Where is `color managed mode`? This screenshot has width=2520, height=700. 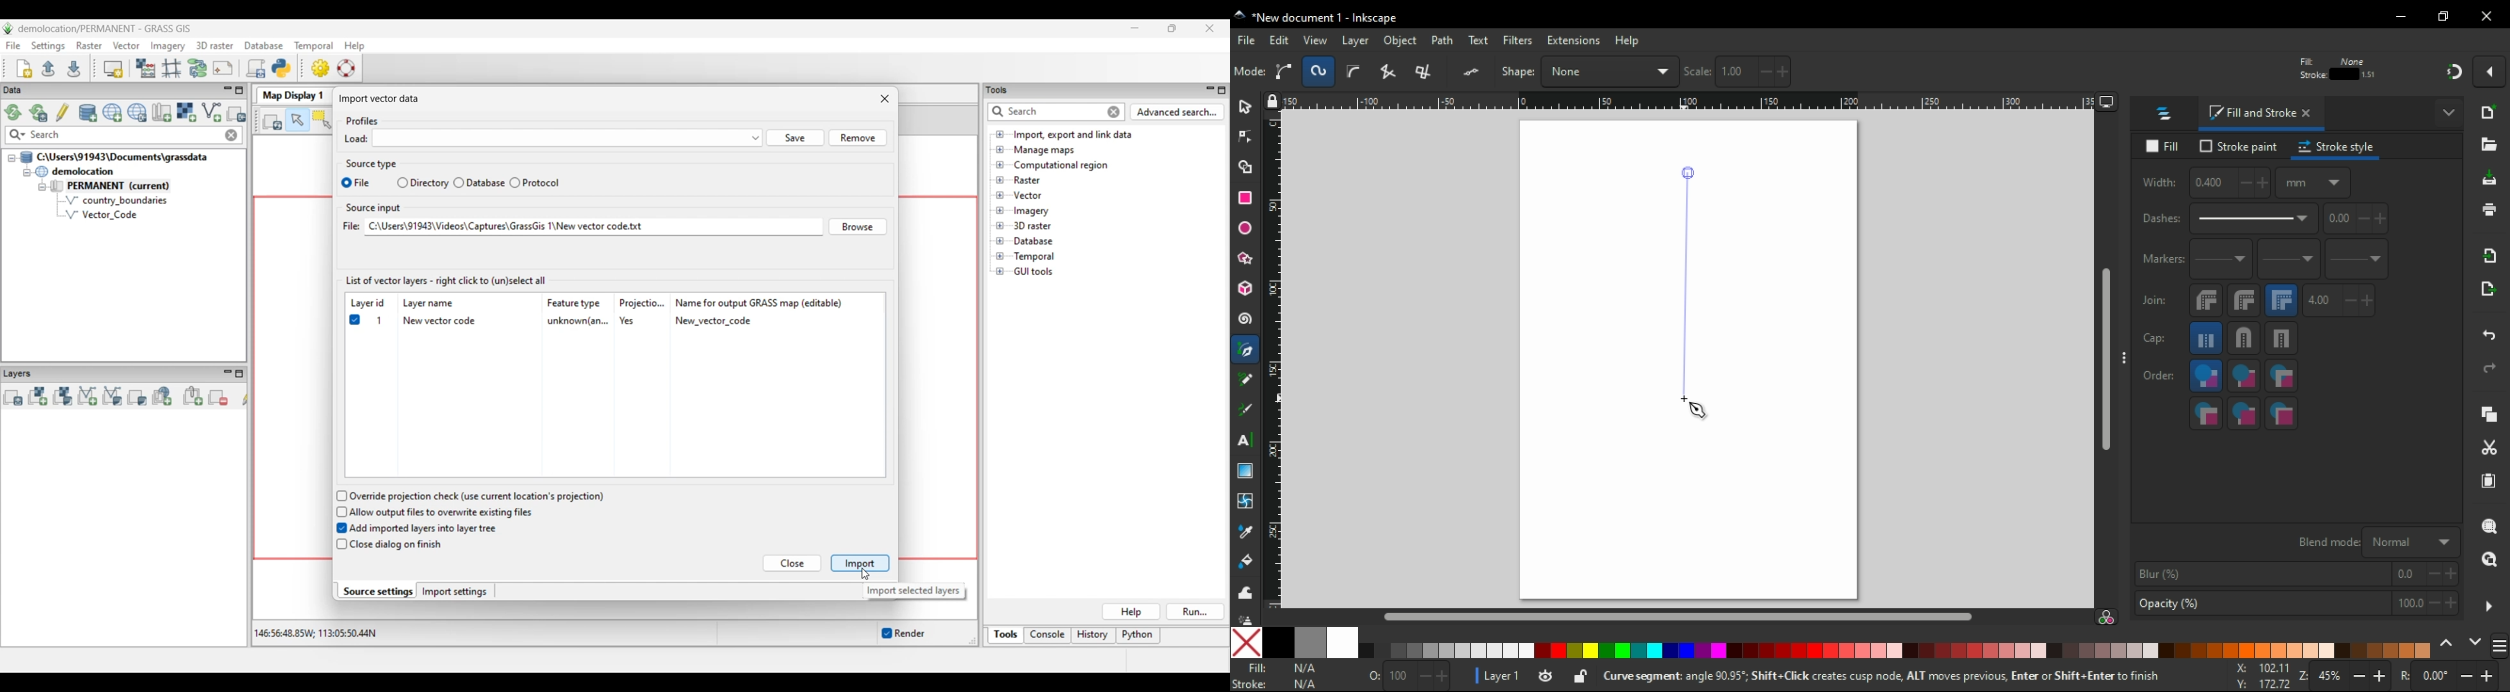 color managed mode is located at coordinates (2106, 619).